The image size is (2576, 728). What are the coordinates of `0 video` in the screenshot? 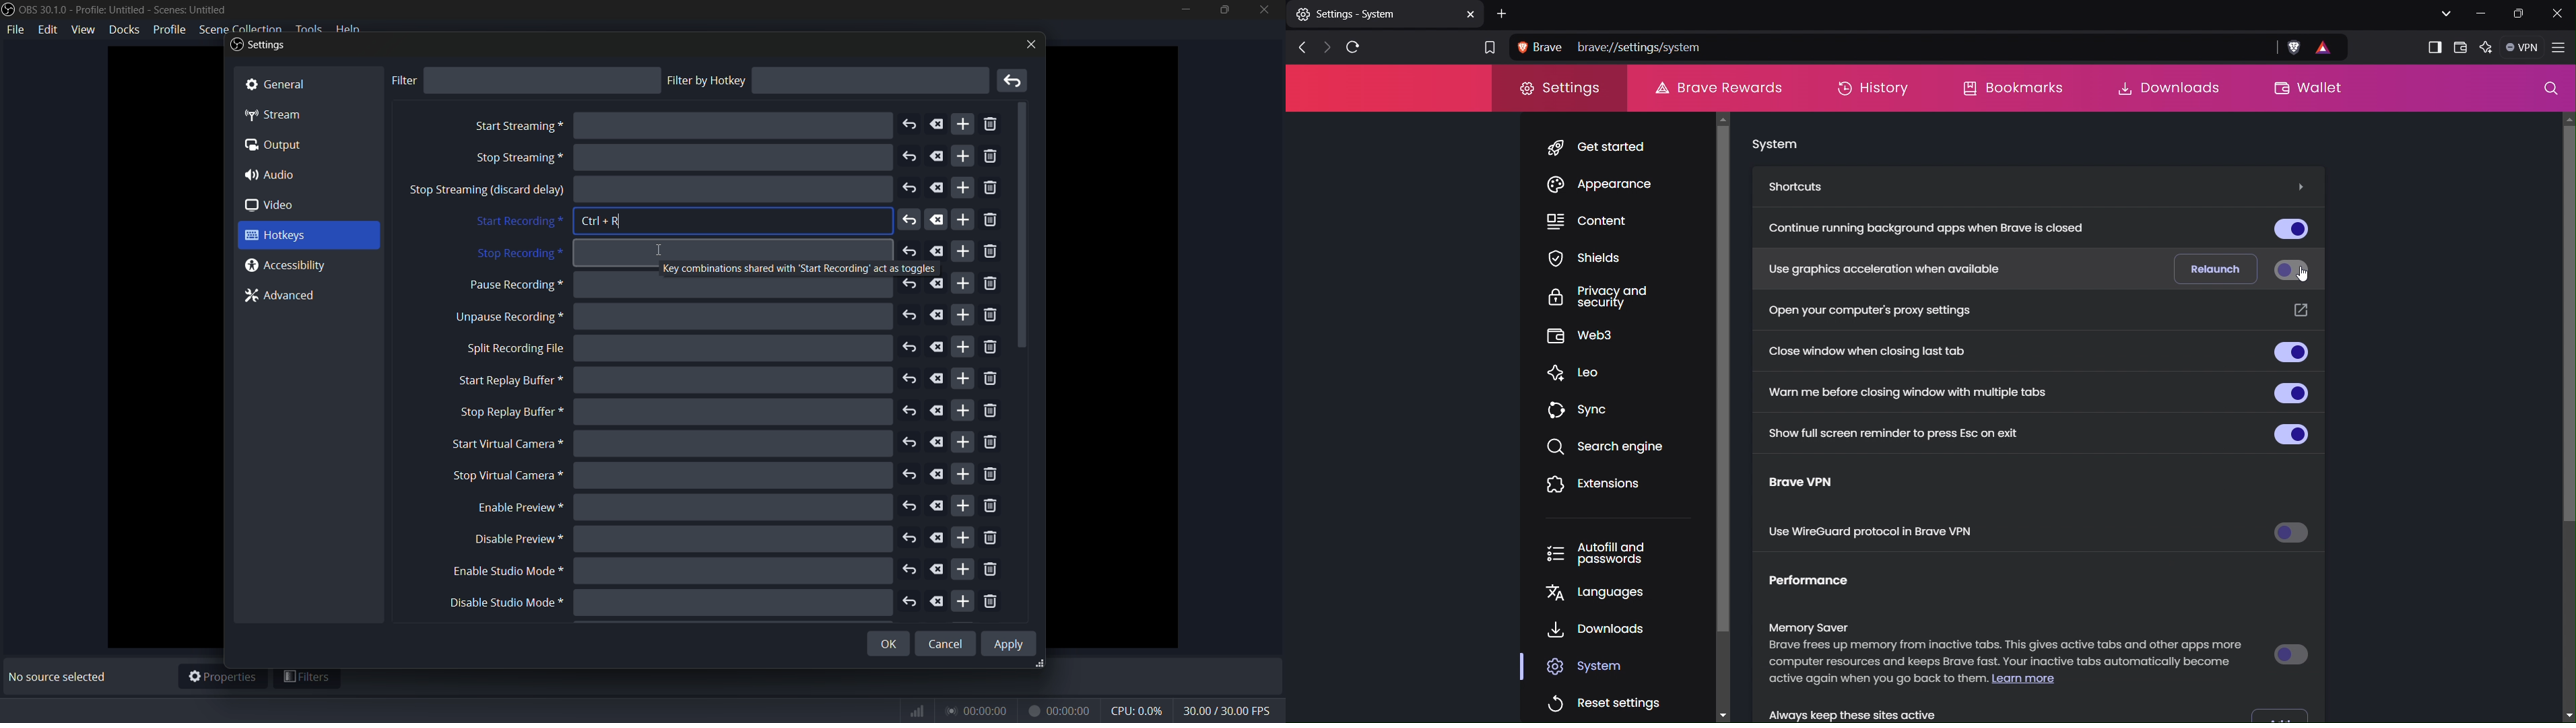 It's located at (279, 206).